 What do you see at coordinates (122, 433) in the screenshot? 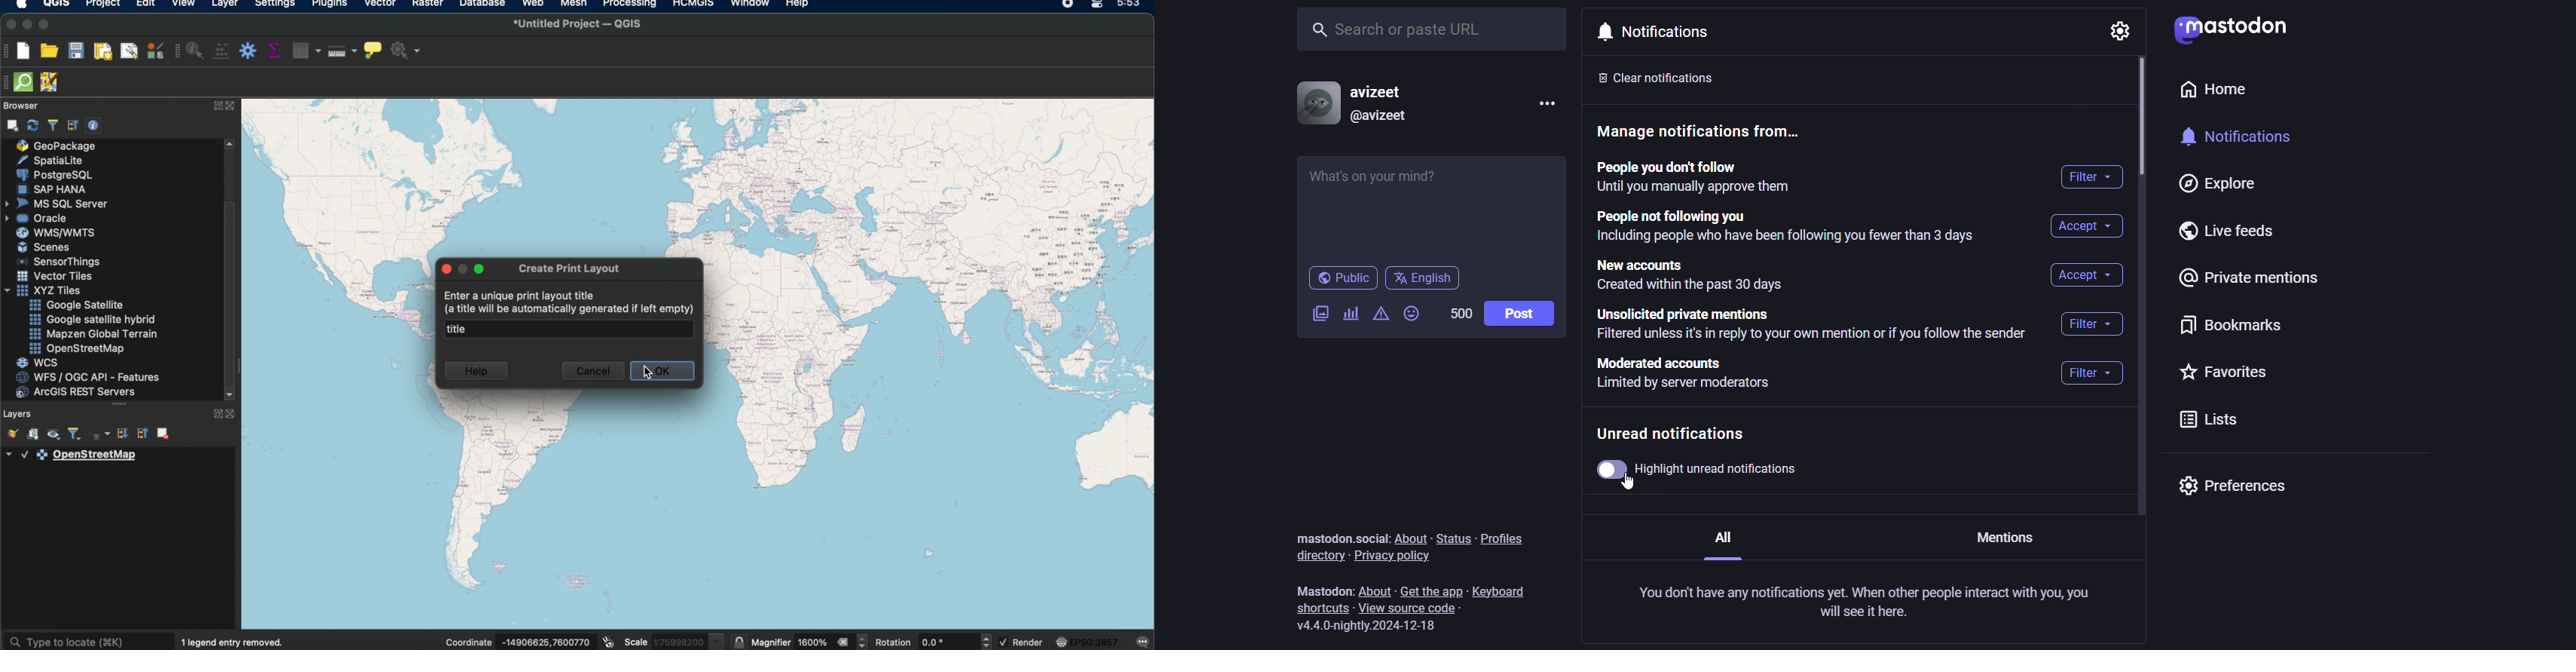
I see `expand all` at bounding box center [122, 433].